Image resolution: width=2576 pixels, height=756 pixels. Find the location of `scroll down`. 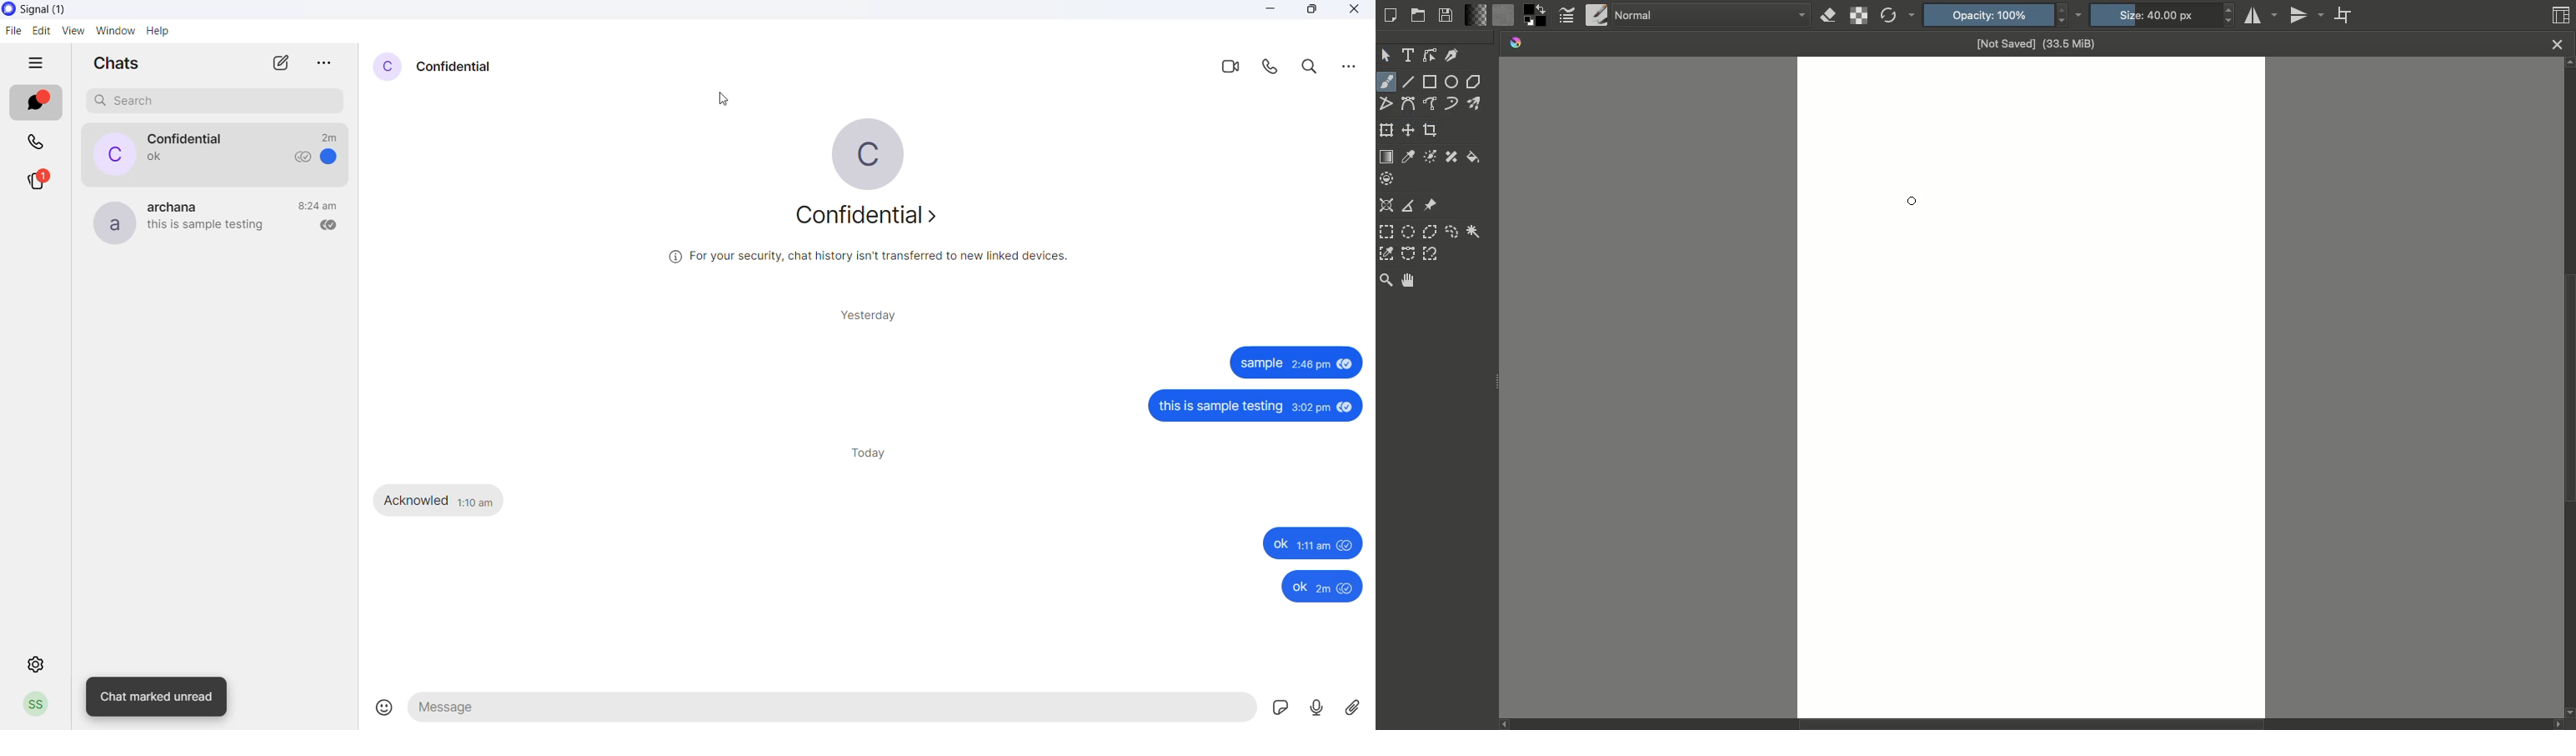

scroll down is located at coordinates (2568, 711).